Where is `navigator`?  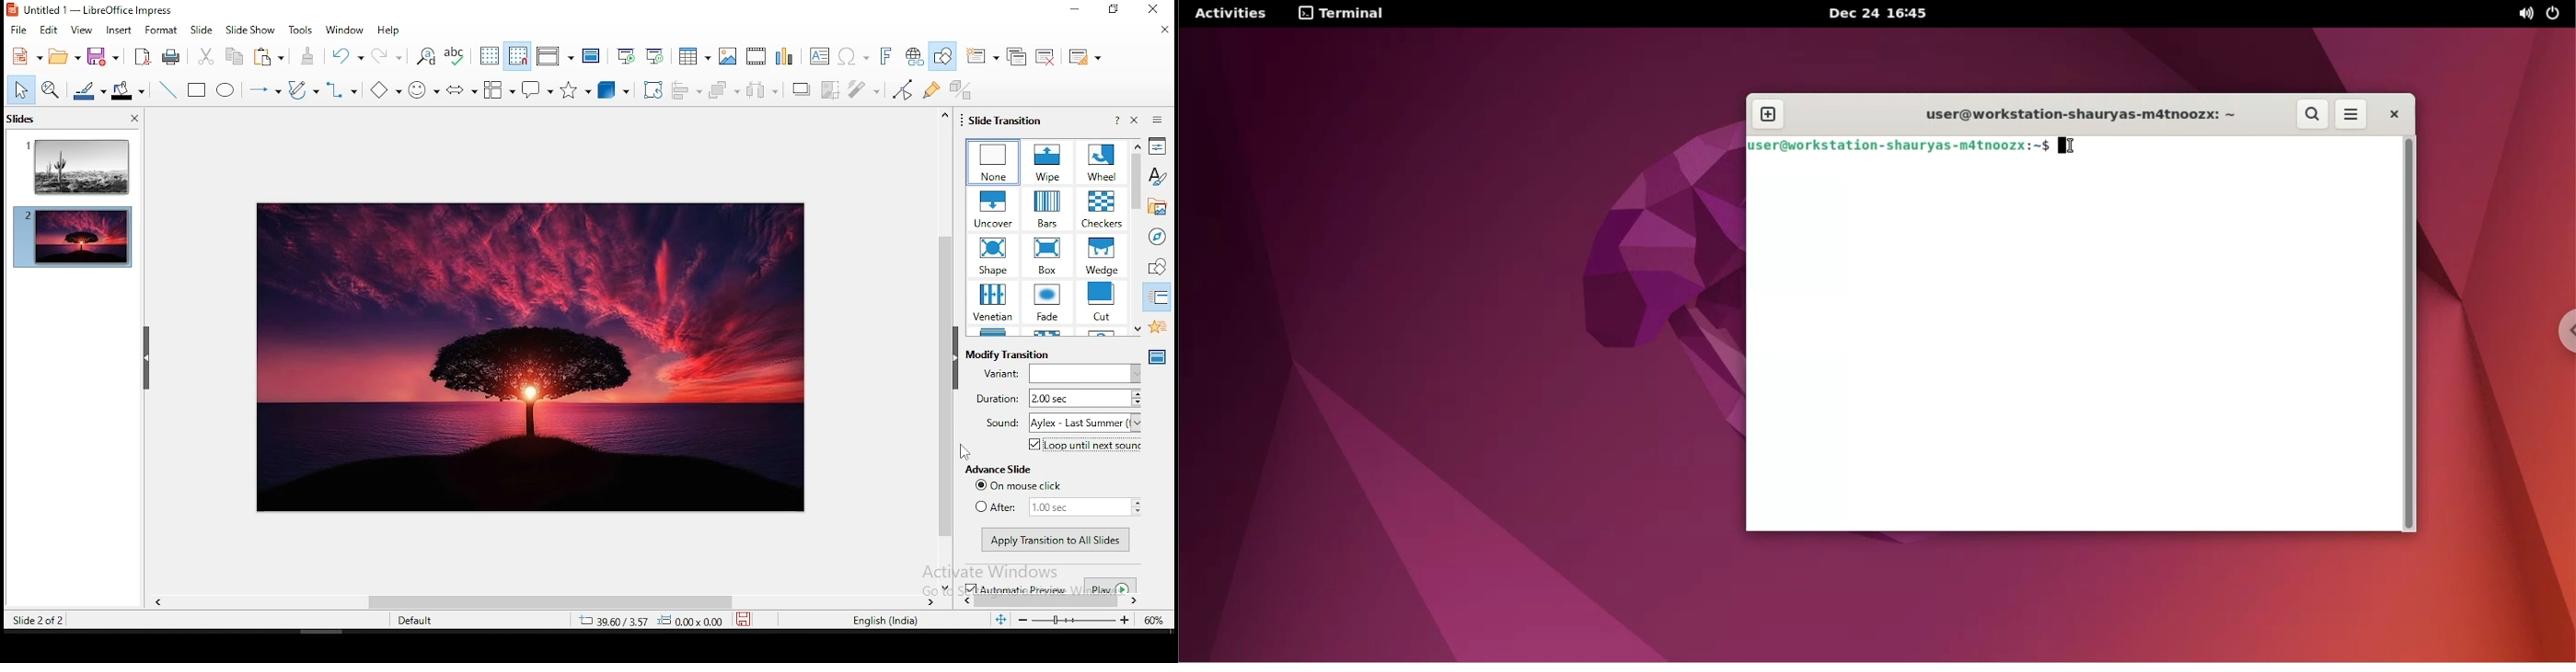 navigator is located at coordinates (1156, 237).